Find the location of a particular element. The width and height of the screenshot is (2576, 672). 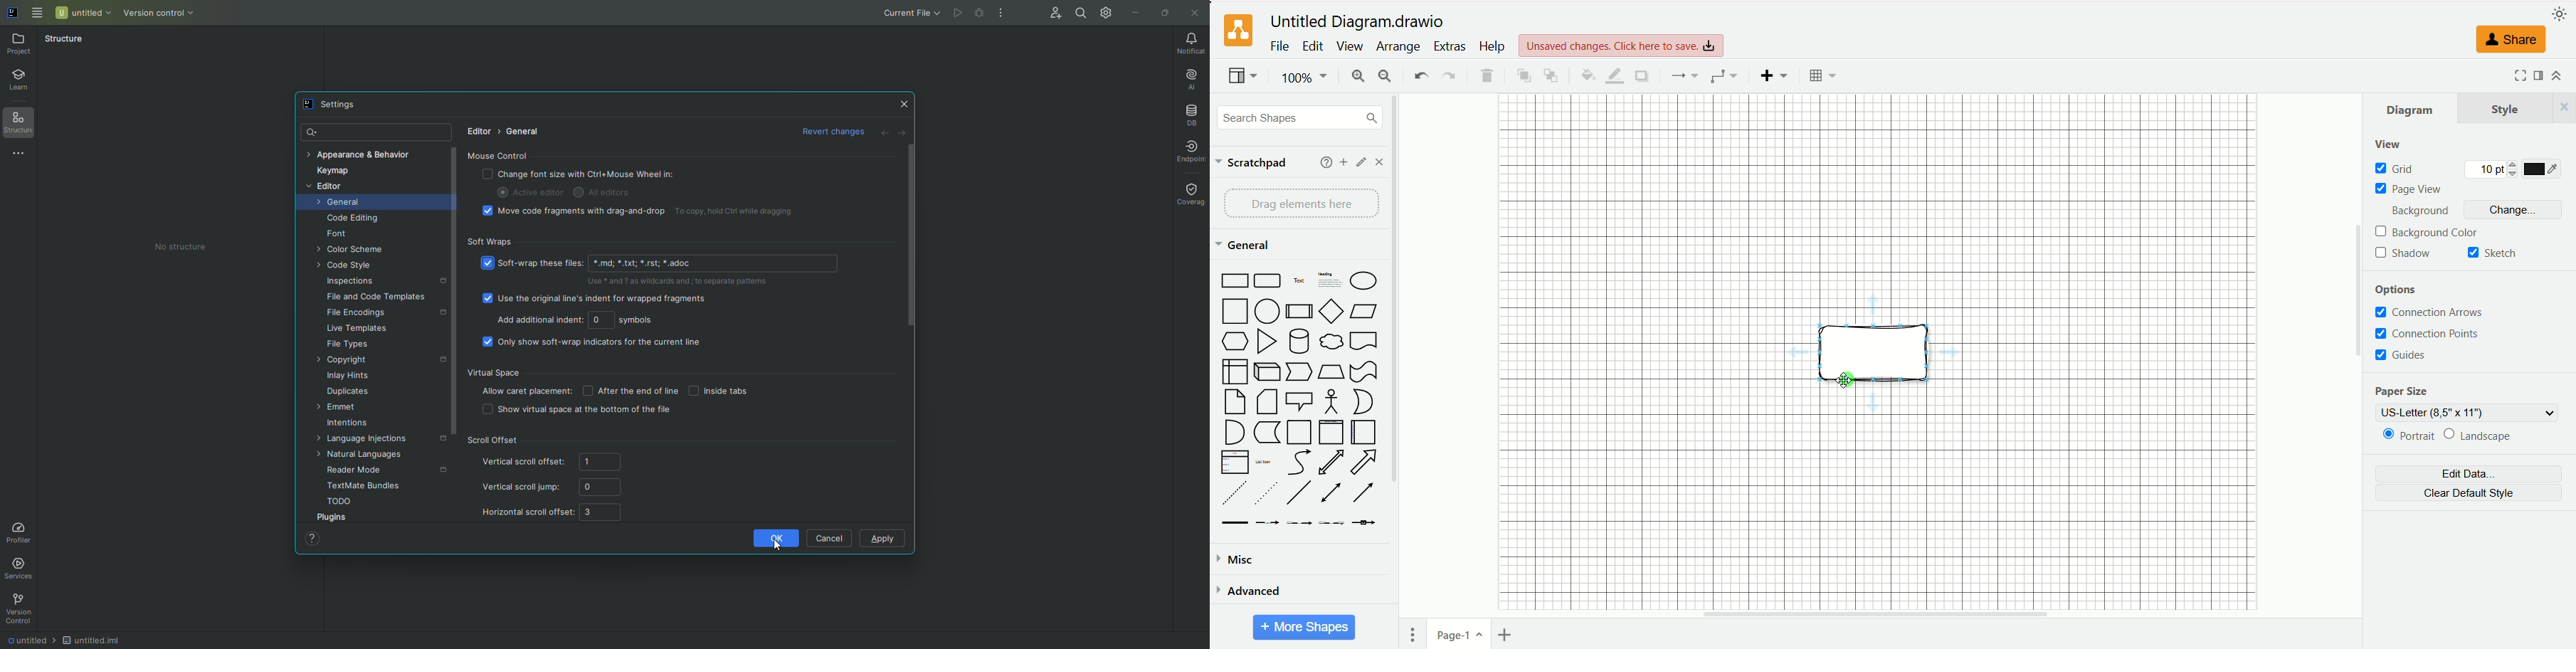

table is located at coordinates (1822, 75).